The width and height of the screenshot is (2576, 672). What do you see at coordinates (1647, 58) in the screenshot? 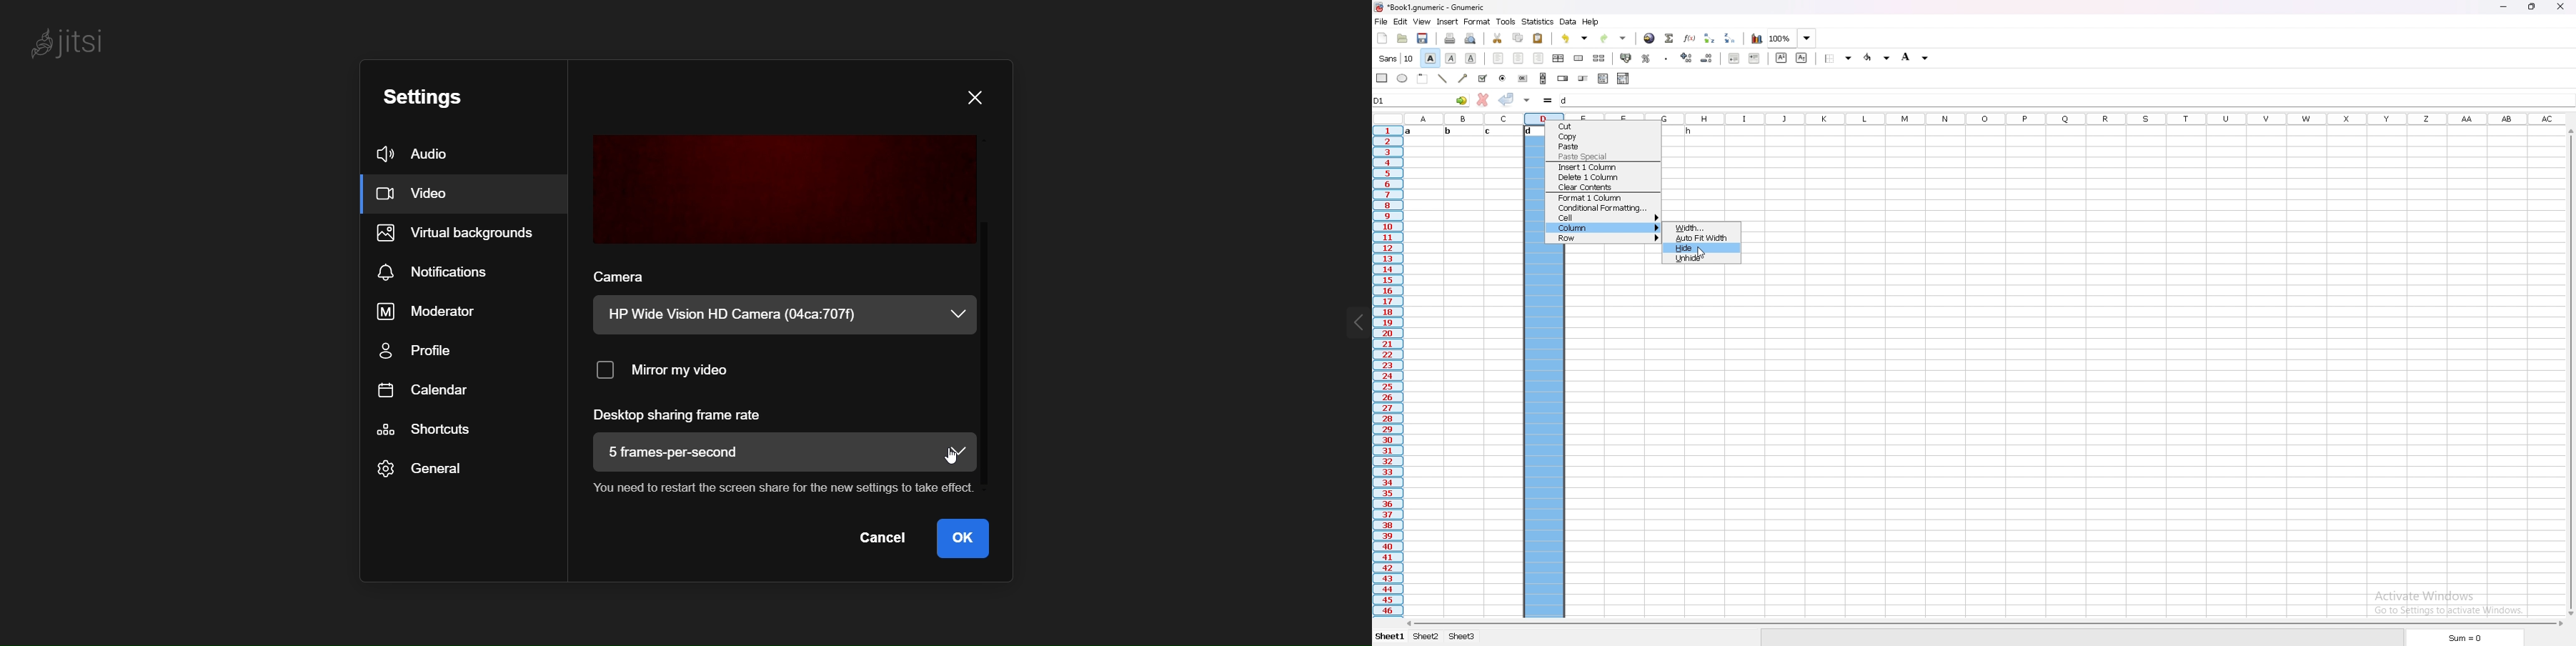
I see `percentage` at bounding box center [1647, 58].